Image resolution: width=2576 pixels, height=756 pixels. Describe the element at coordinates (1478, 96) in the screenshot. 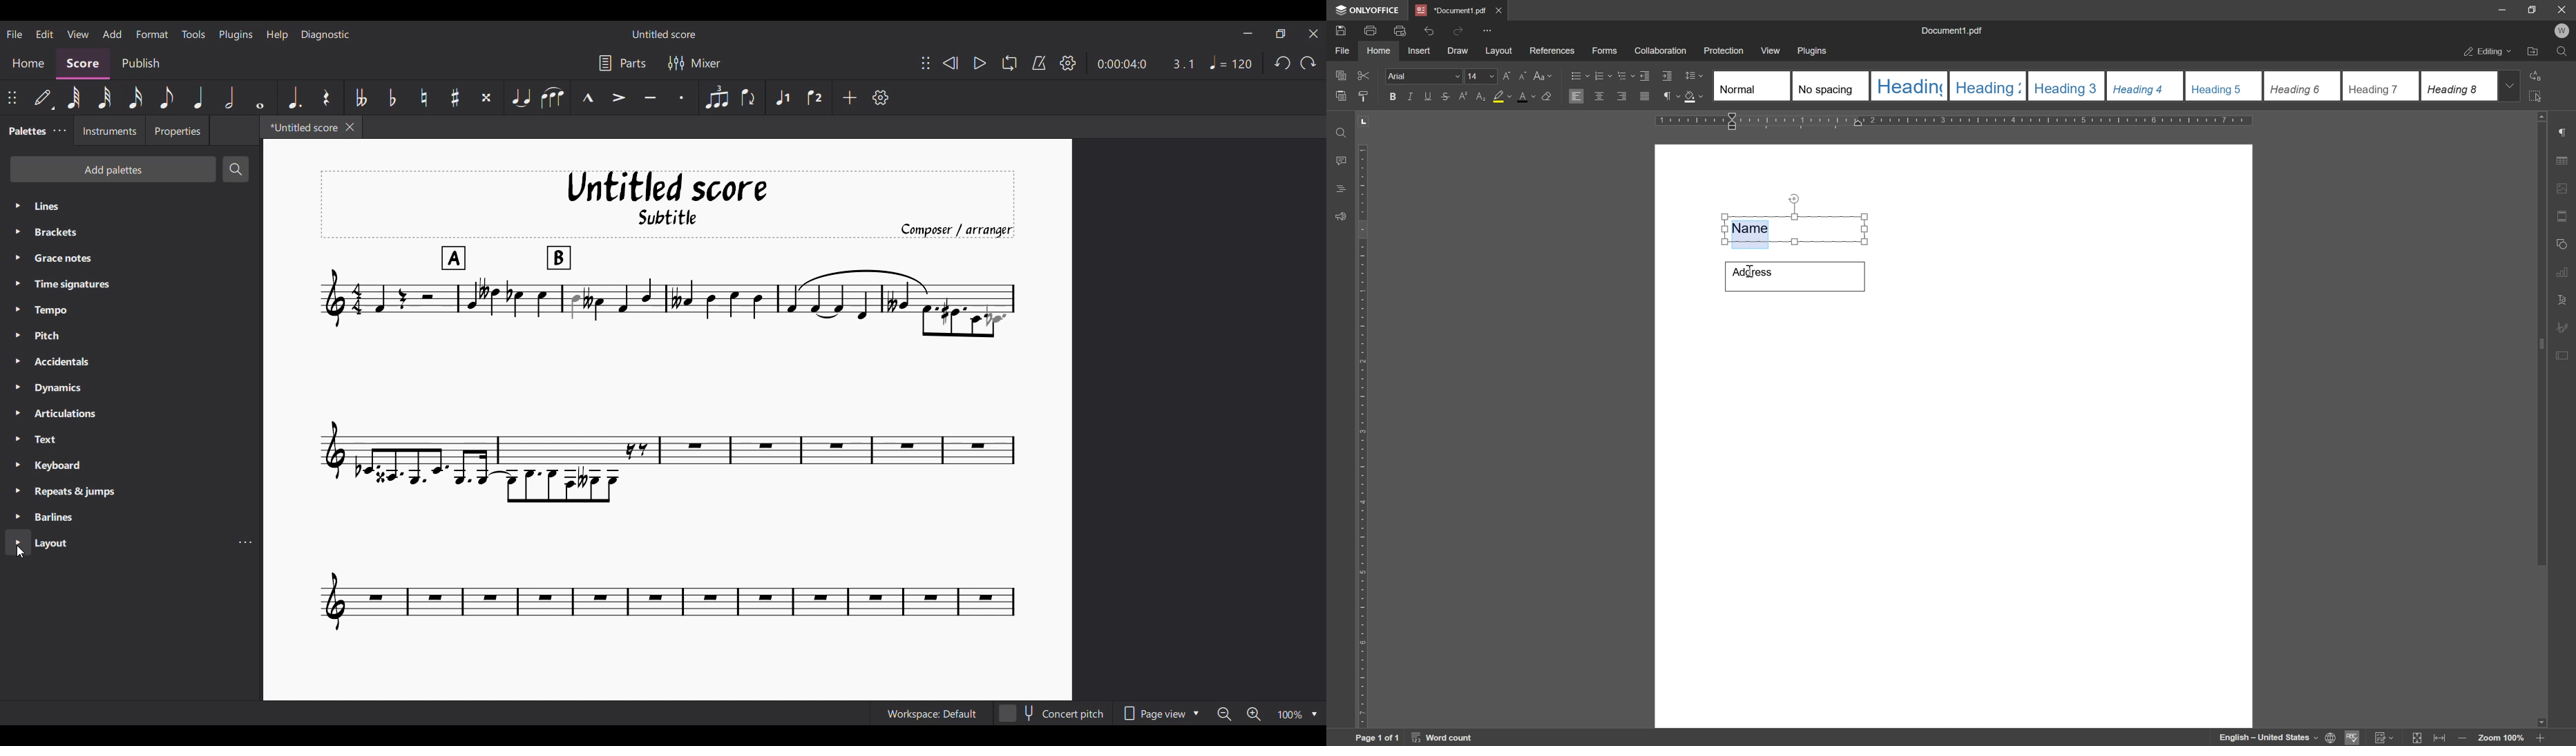

I see `subscript` at that location.